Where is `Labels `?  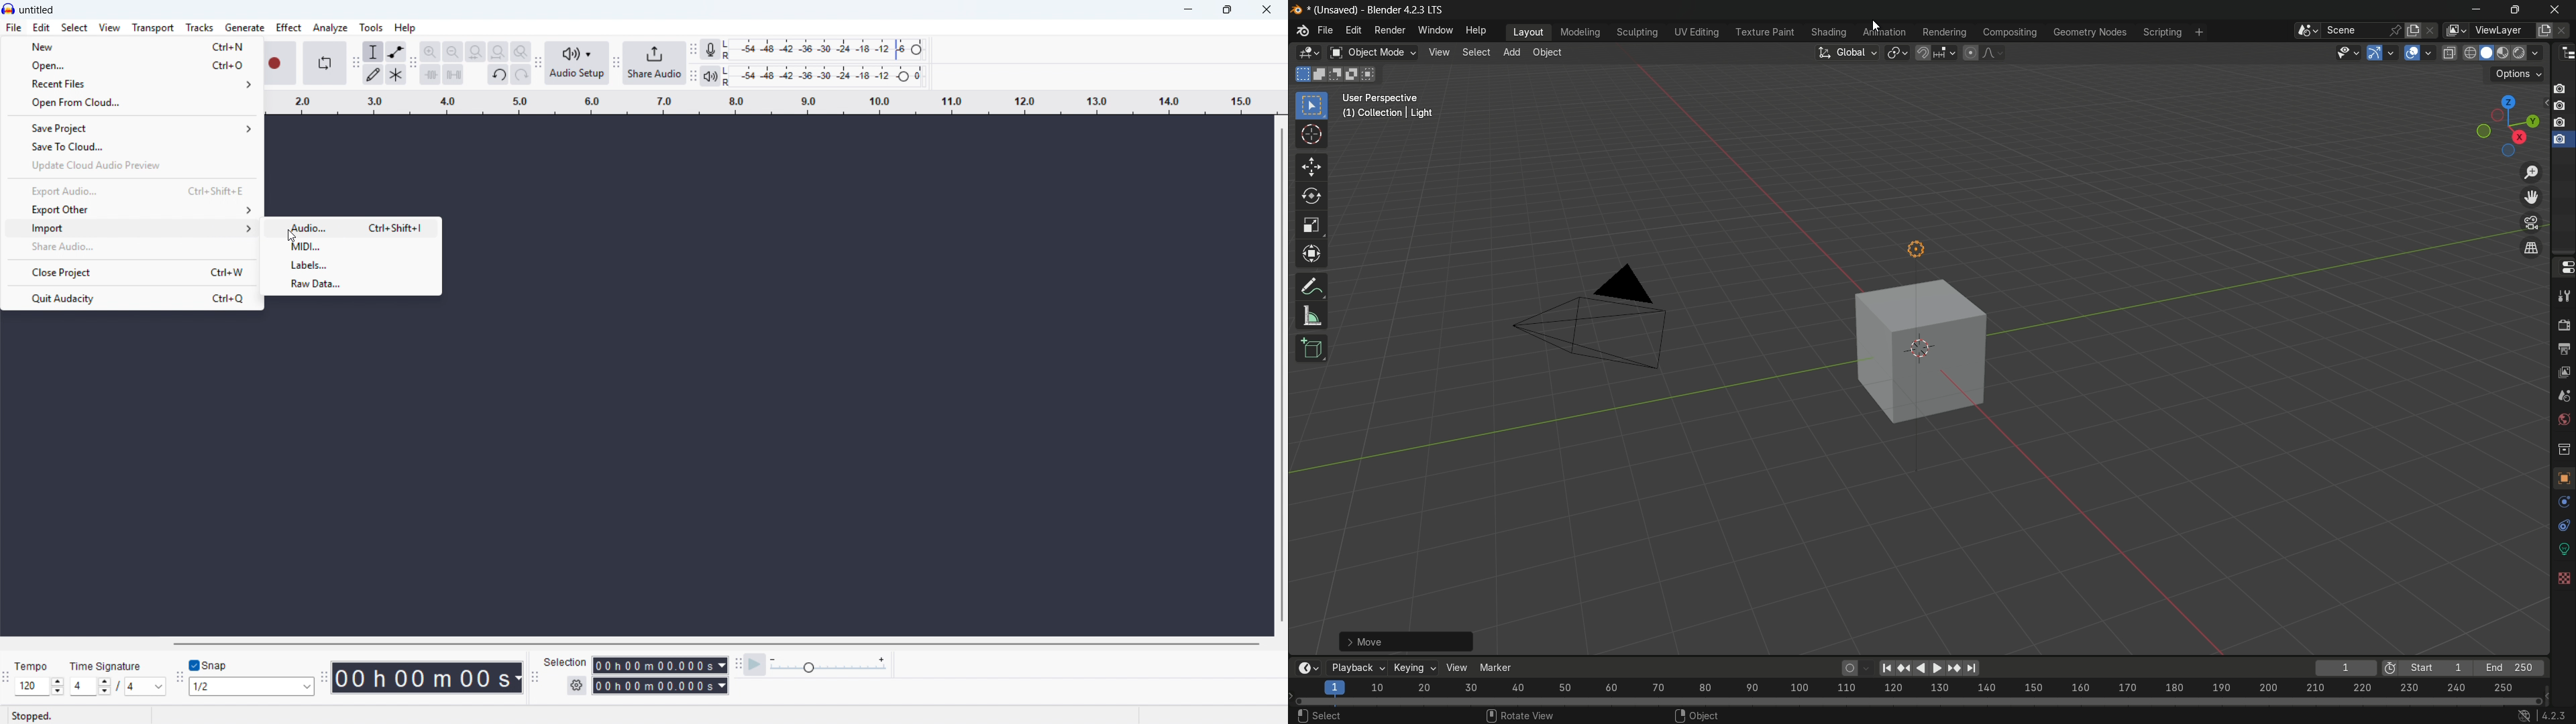
Labels  is located at coordinates (352, 263).